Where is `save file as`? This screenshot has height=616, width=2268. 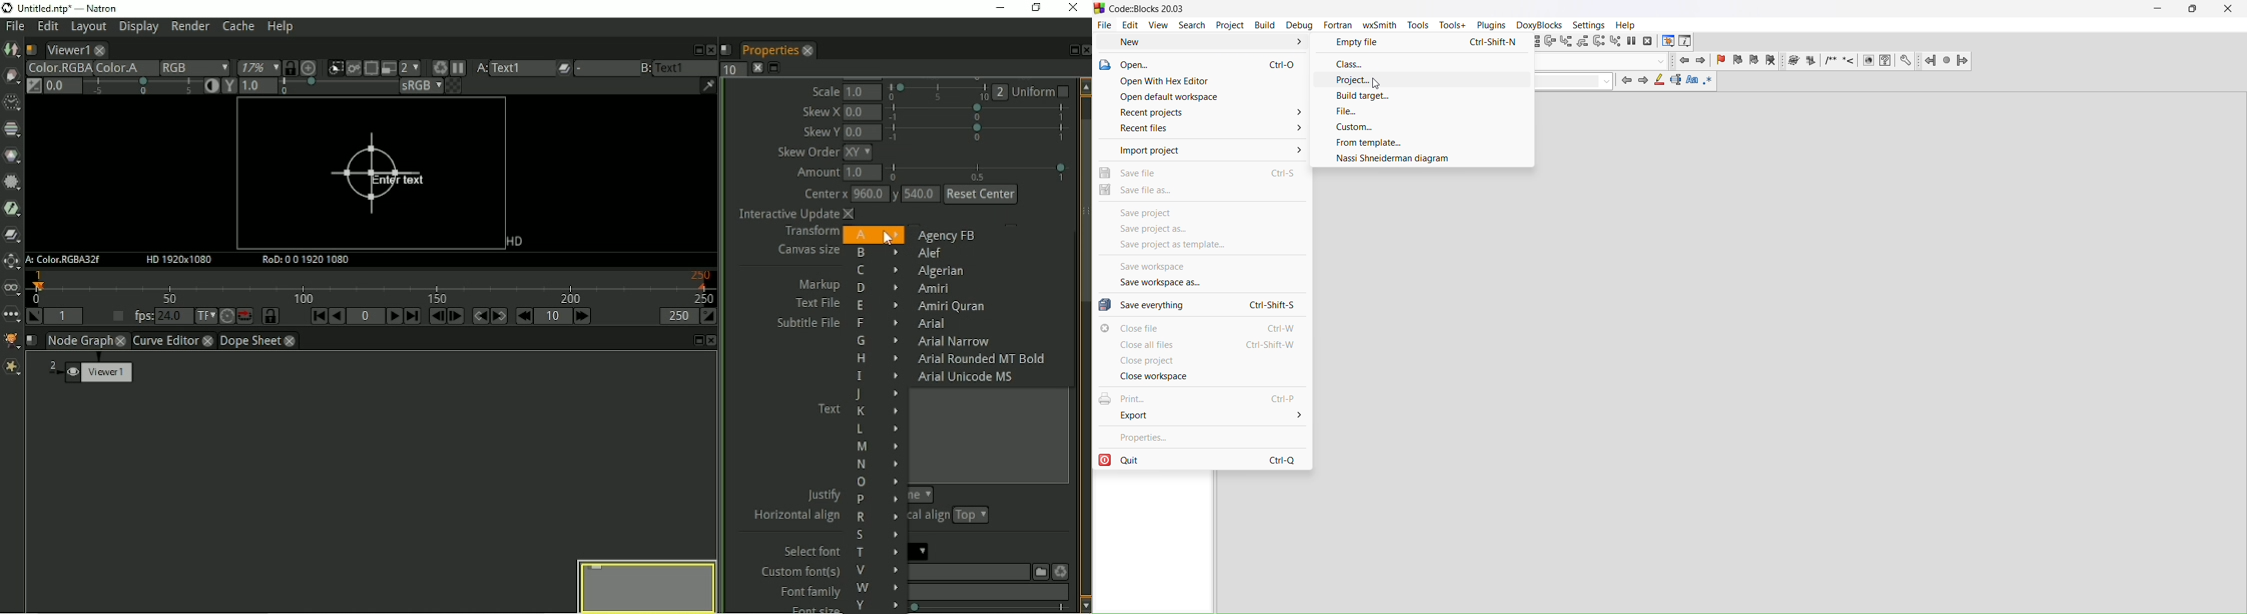 save file as is located at coordinates (1203, 191).